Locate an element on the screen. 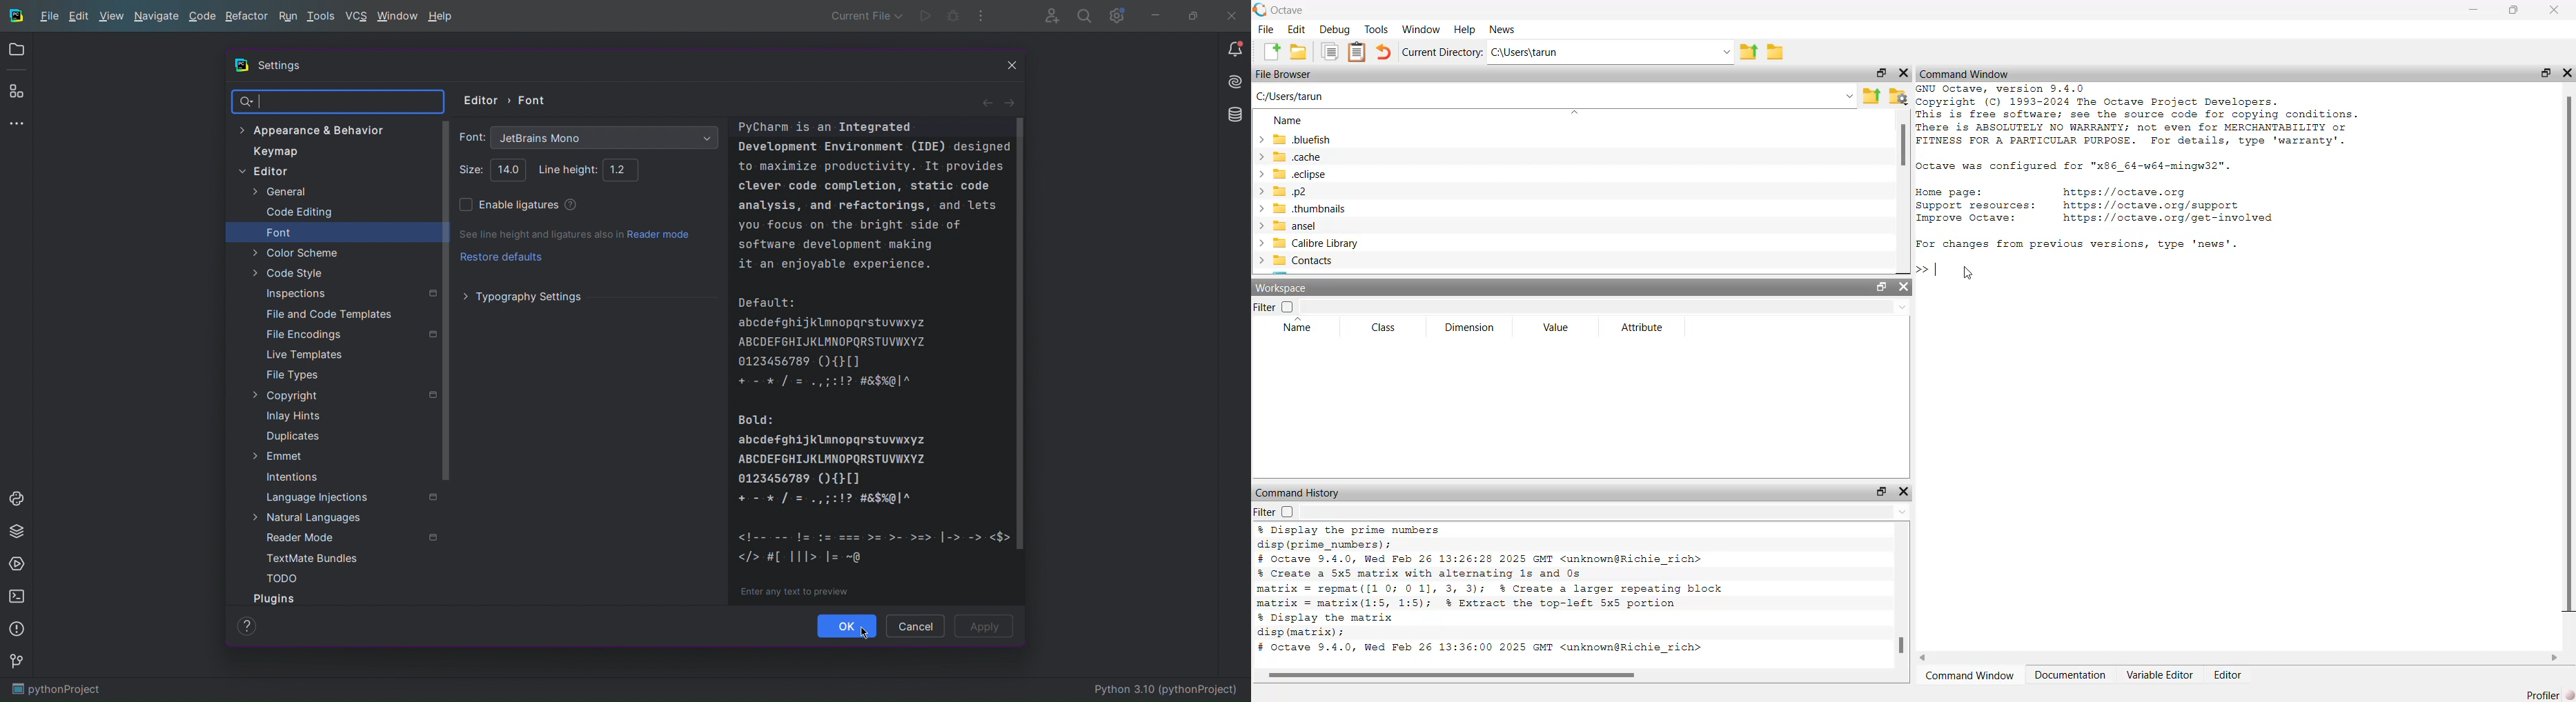 The image size is (2576, 728). name is located at coordinates (1294, 329).